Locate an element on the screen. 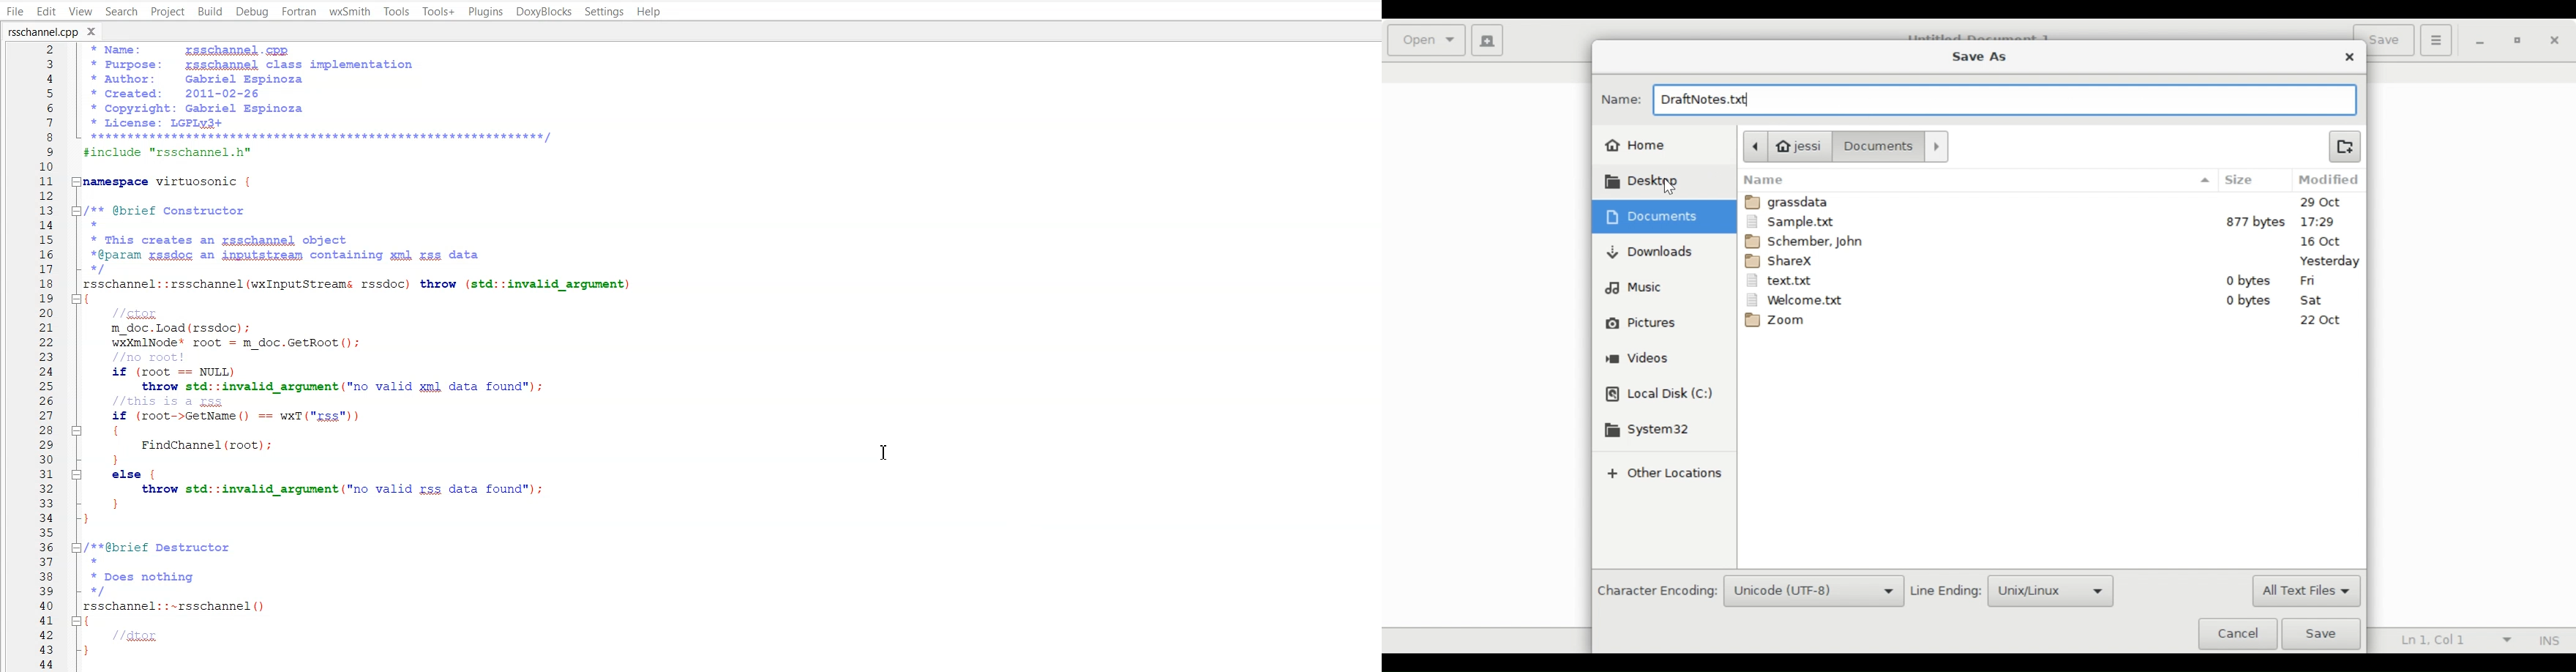  Zoom 22 Oct is located at coordinates (2053, 322).